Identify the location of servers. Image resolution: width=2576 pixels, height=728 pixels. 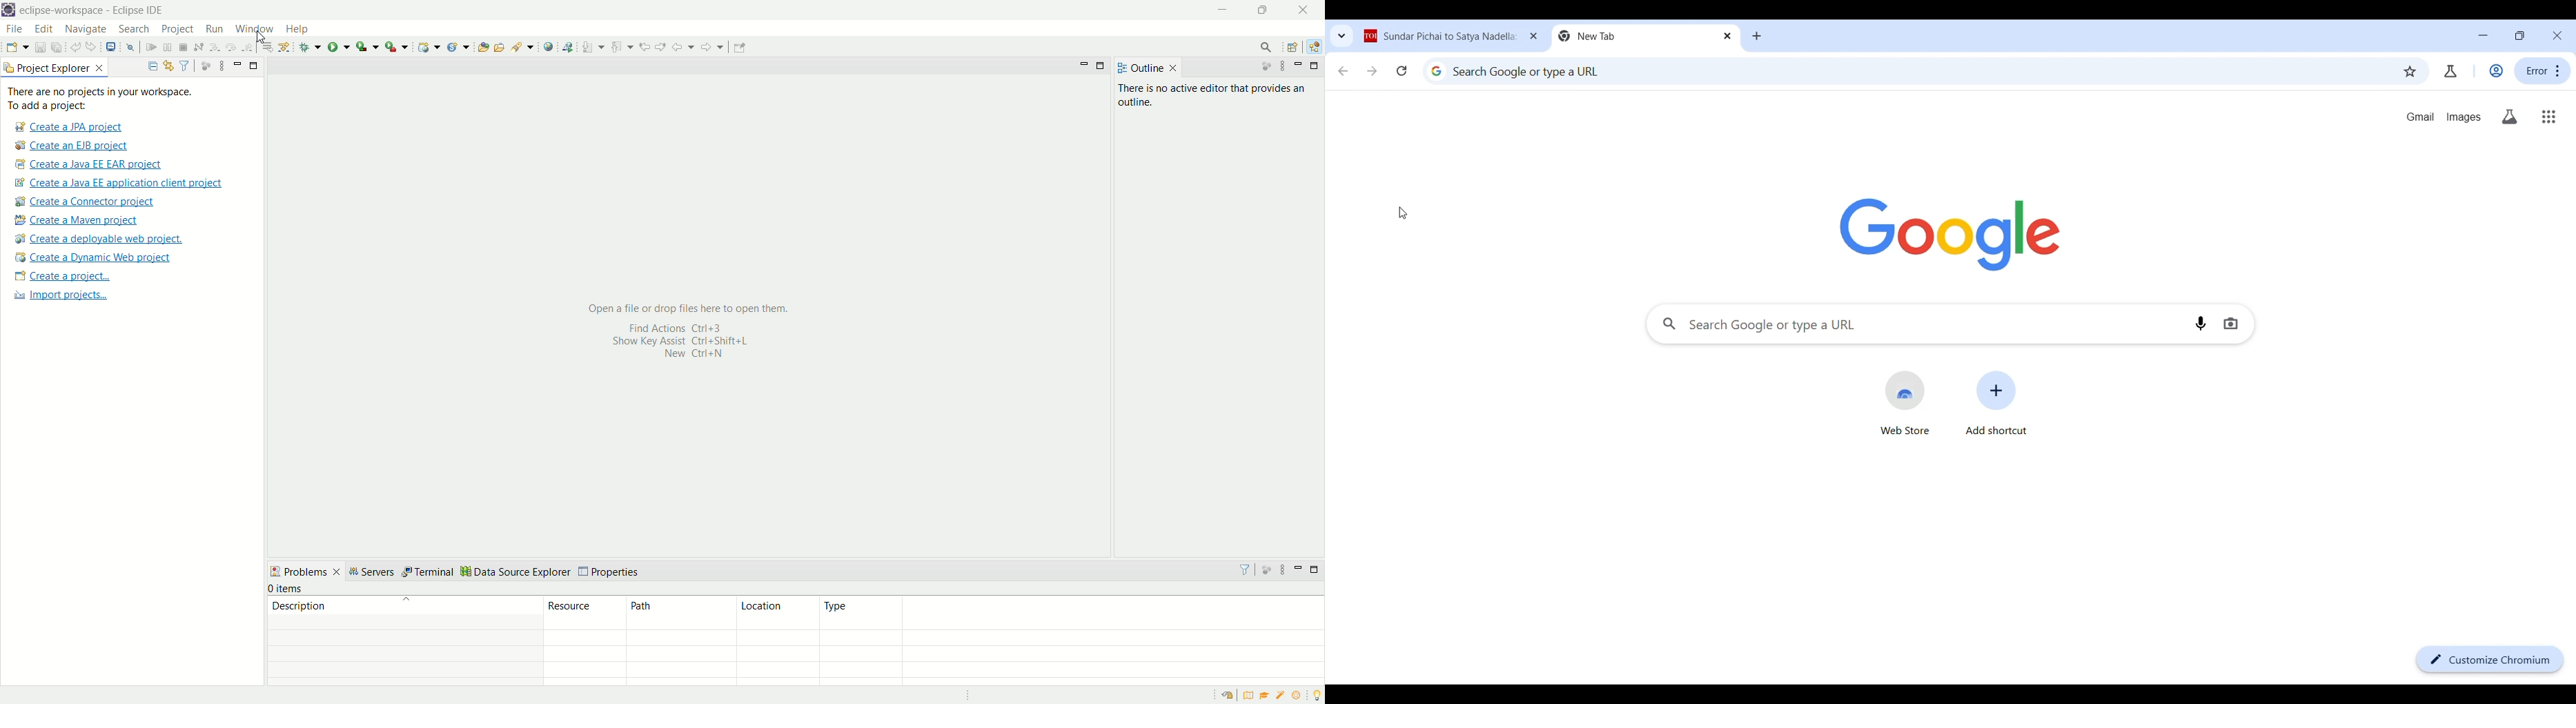
(371, 574).